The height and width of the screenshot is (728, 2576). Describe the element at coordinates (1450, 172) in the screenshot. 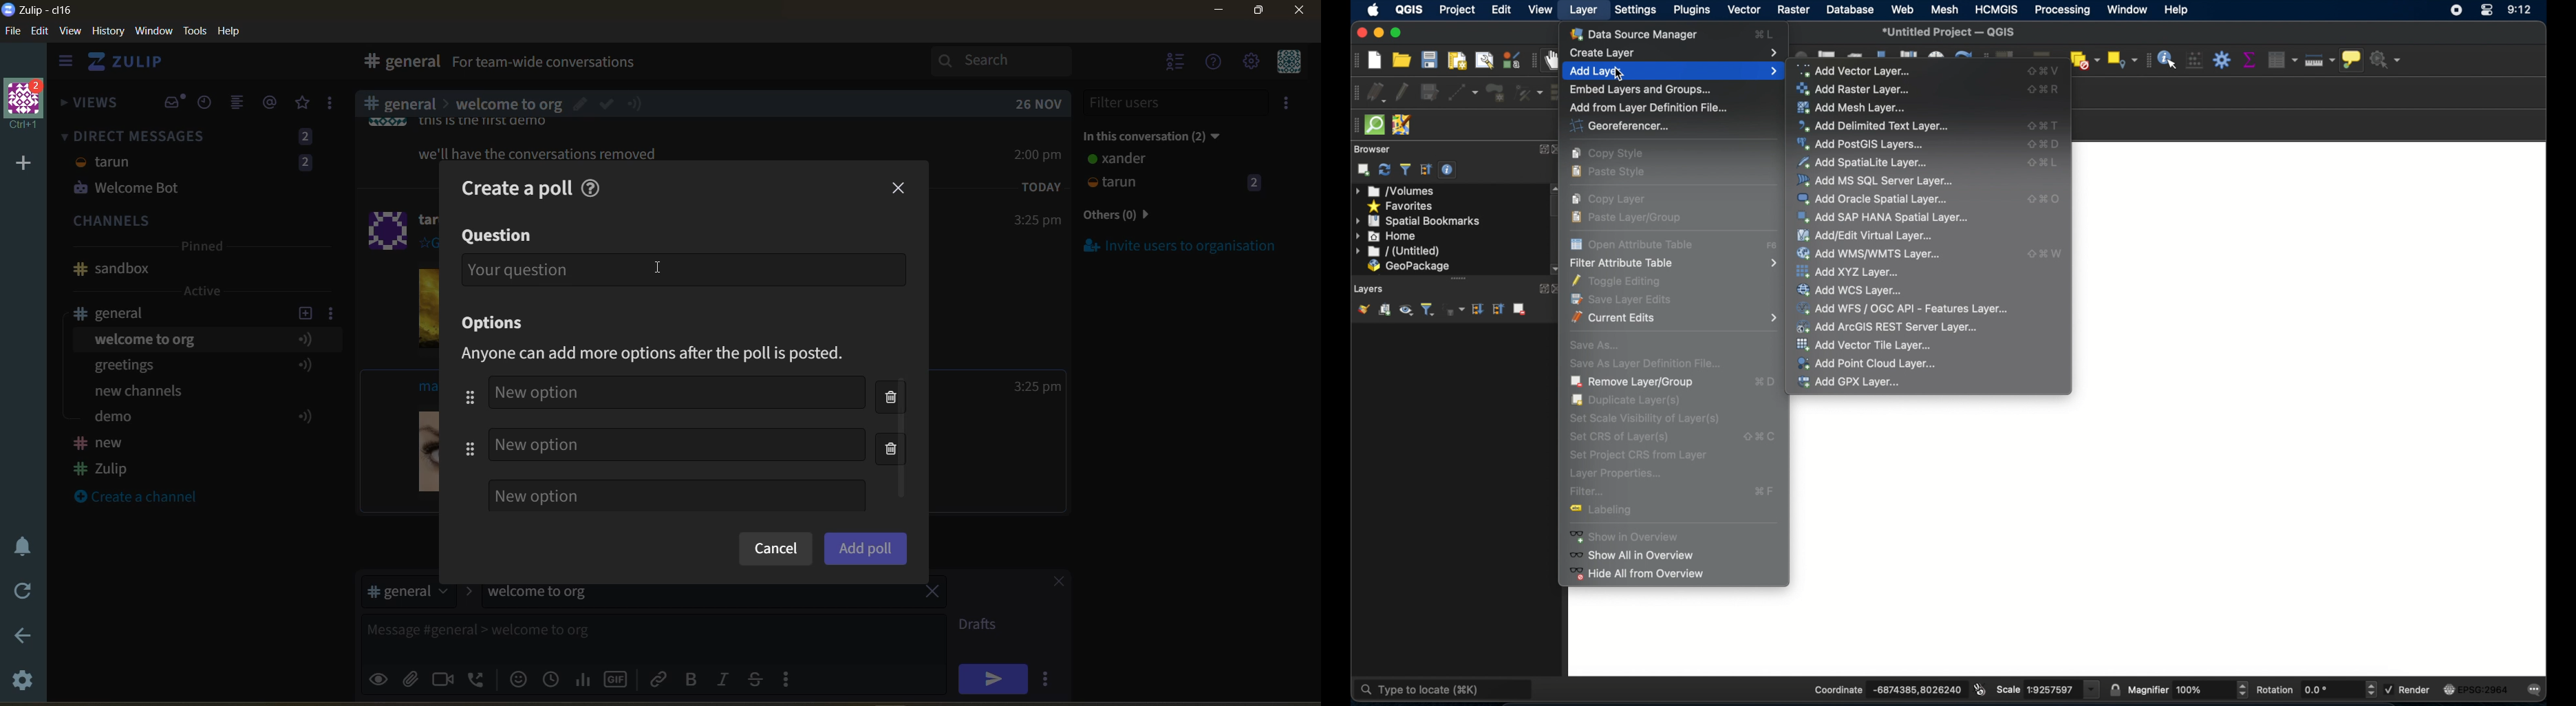

I see `enable/disable properties widget` at that location.